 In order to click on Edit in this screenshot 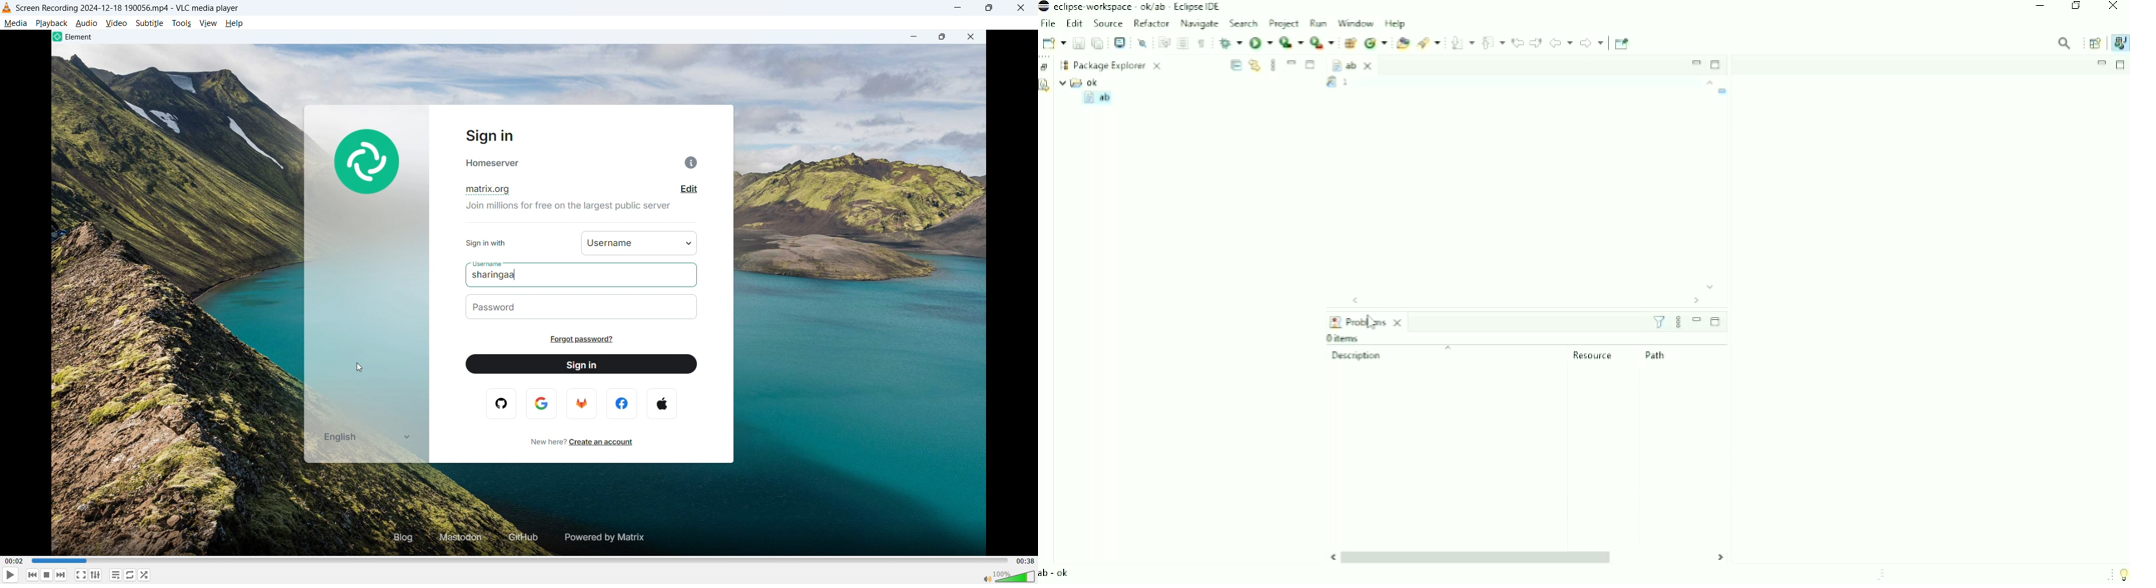, I will do `click(686, 190)`.